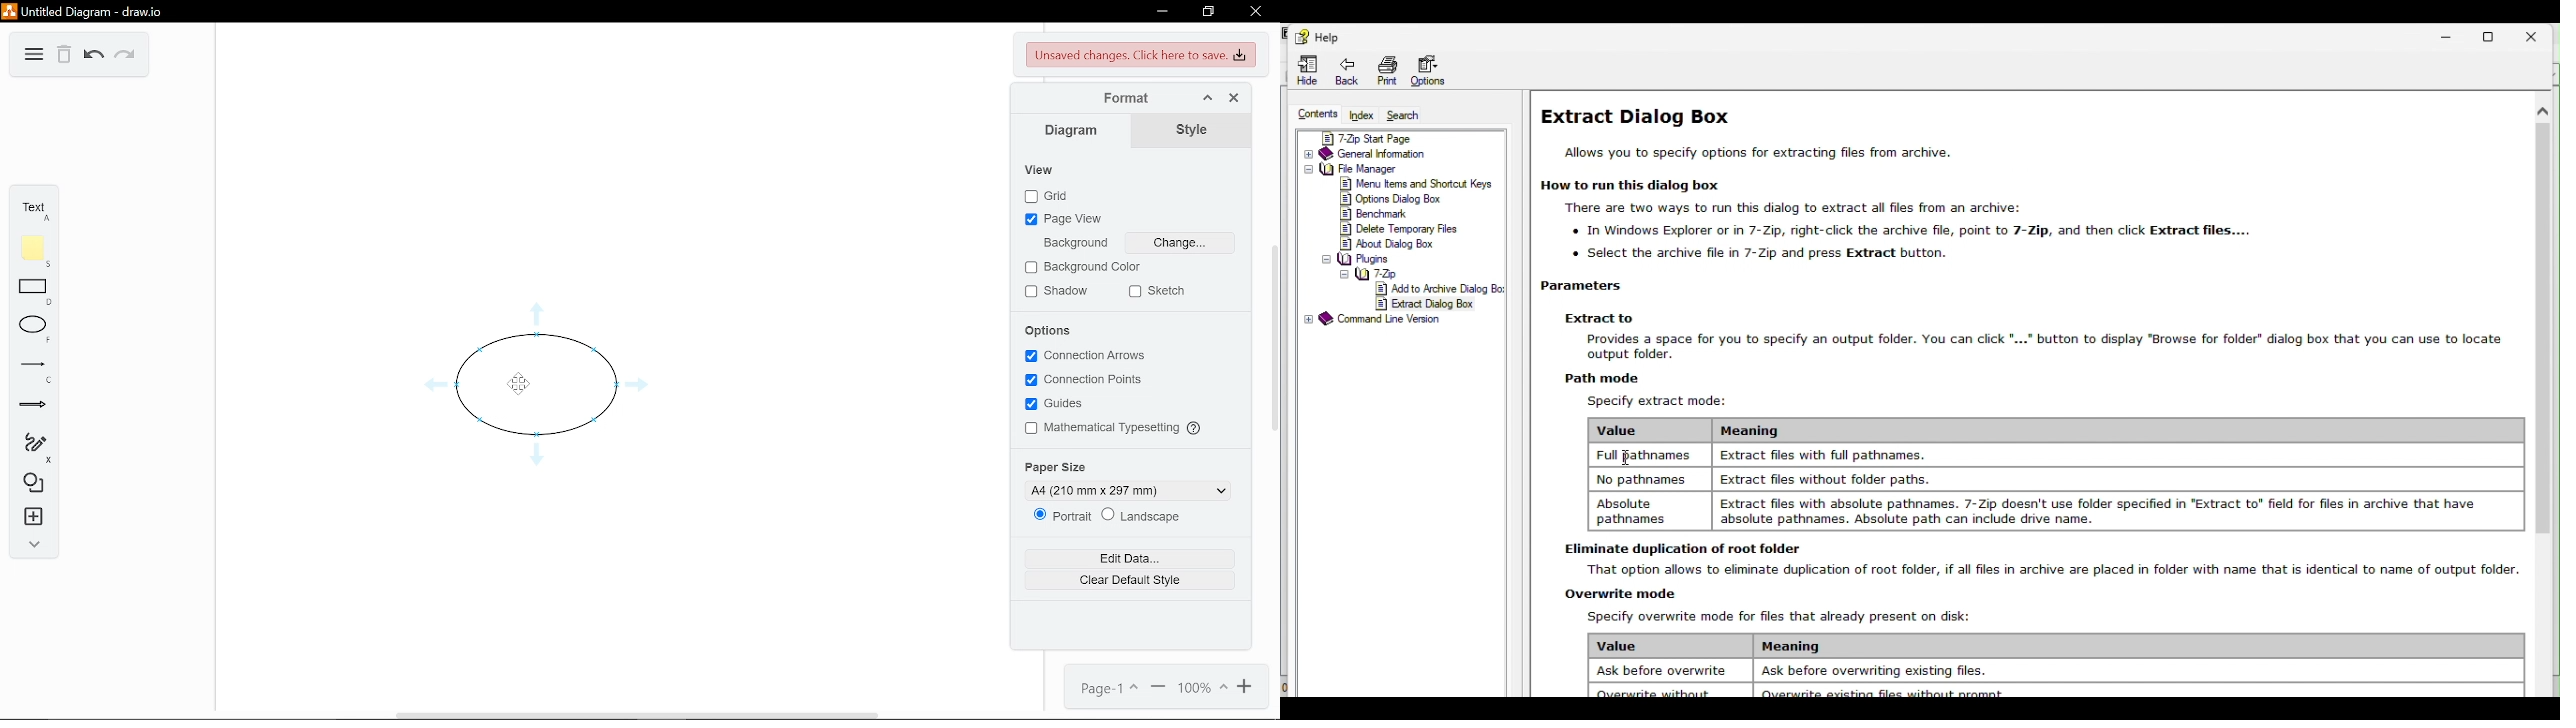  I want to click on Add note, so click(34, 247).